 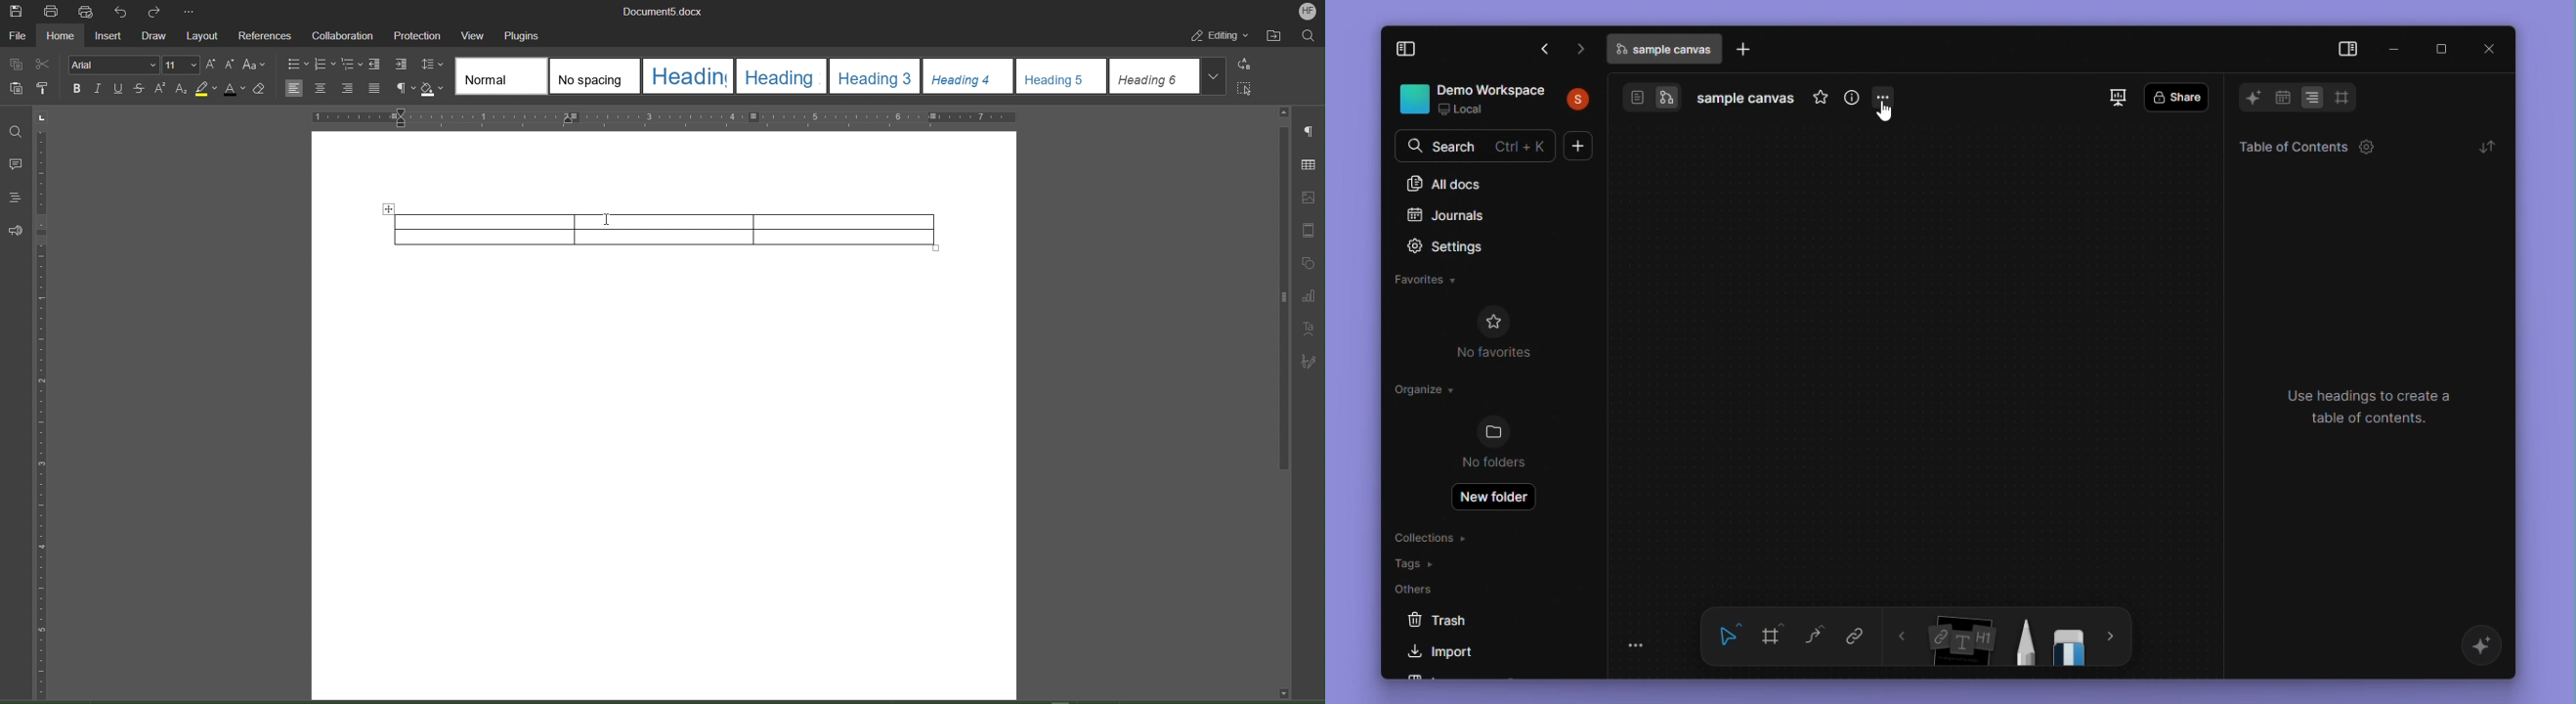 What do you see at coordinates (1249, 89) in the screenshot?
I see `Select All` at bounding box center [1249, 89].